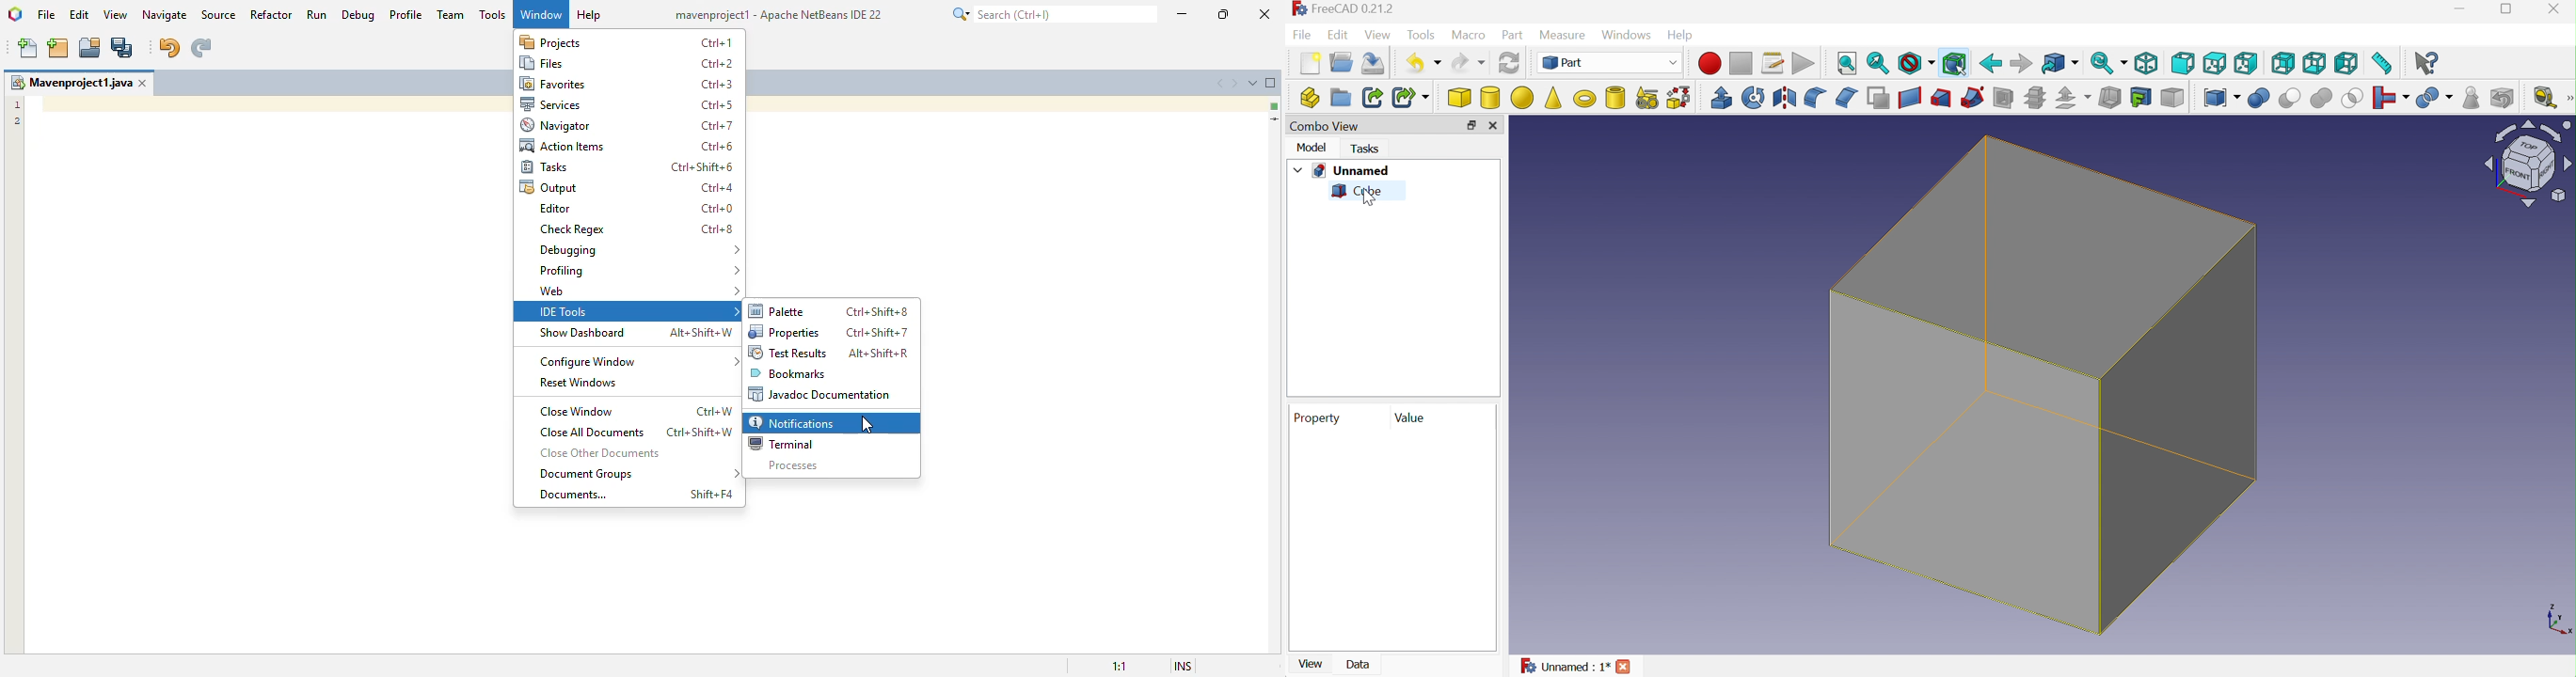 This screenshot has width=2576, height=700. I want to click on Mirroring, so click(1785, 99).